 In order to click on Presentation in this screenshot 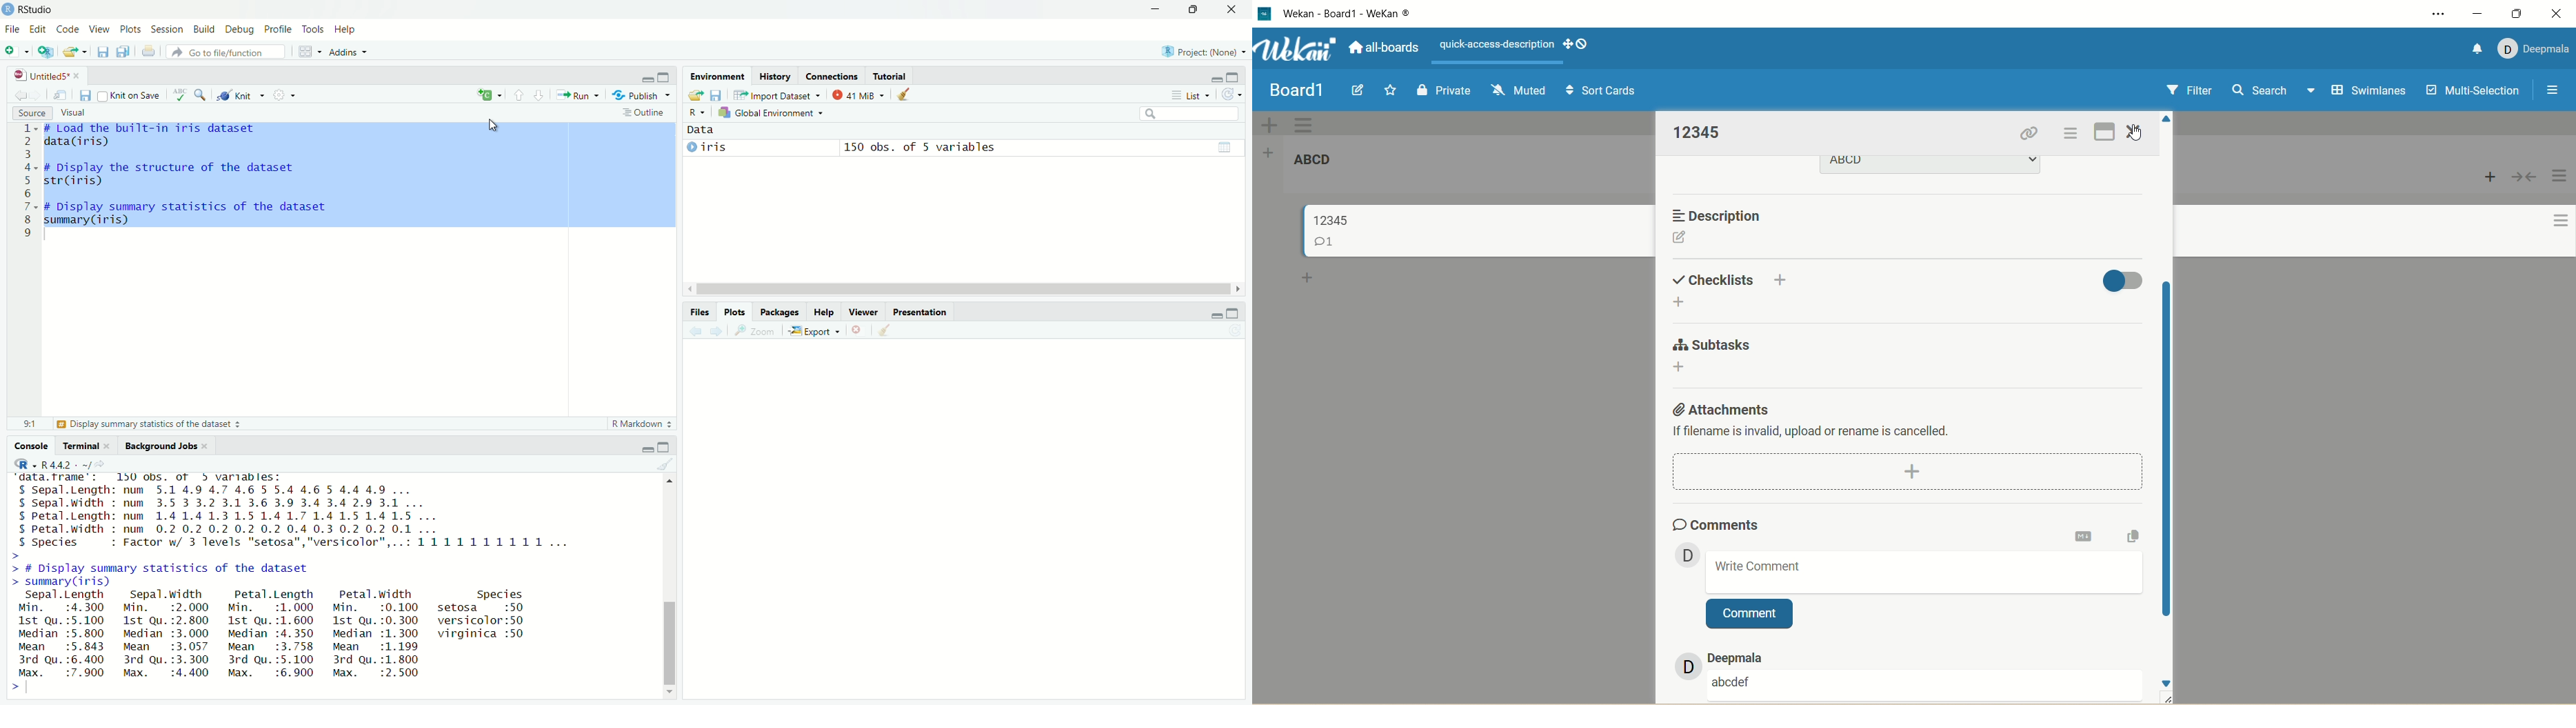, I will do `click(920, 311)`.